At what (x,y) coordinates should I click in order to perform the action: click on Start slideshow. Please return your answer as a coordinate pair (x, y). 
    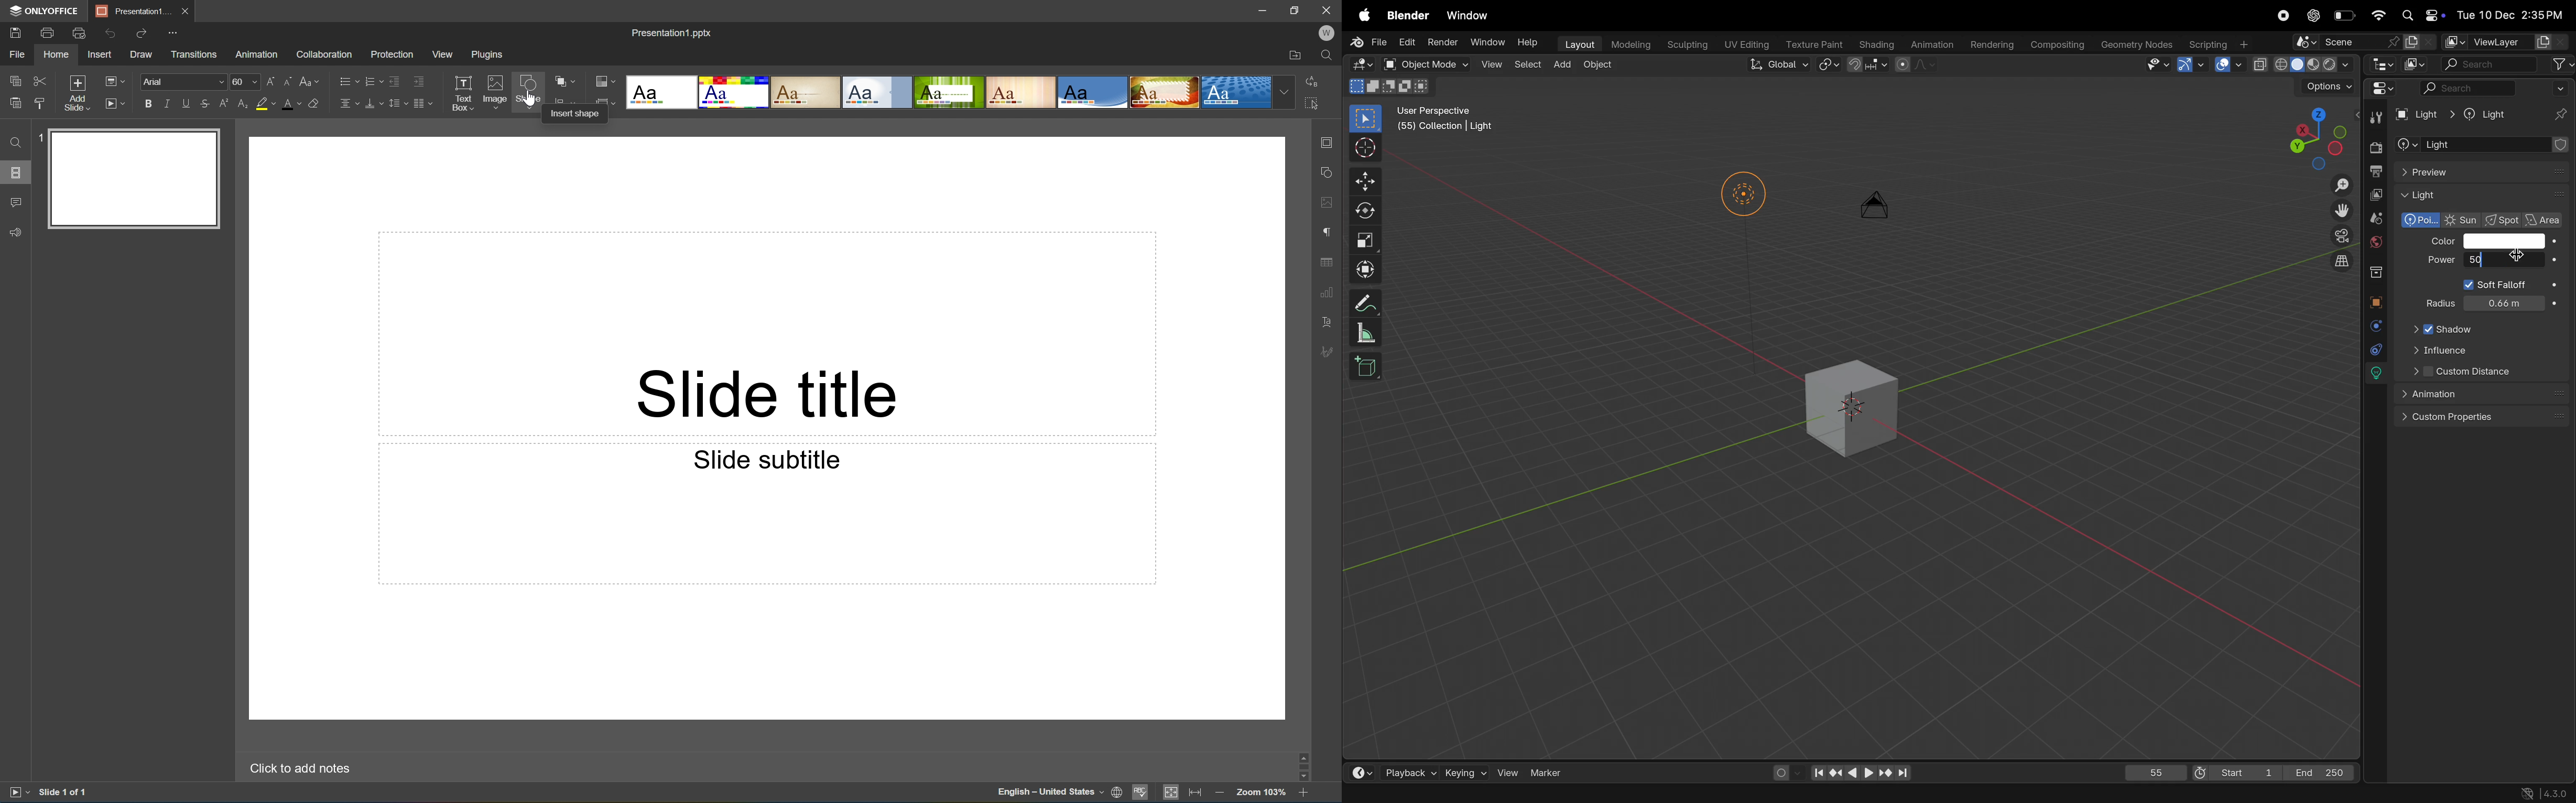
    Looking at the image, I should click on (117, 104).